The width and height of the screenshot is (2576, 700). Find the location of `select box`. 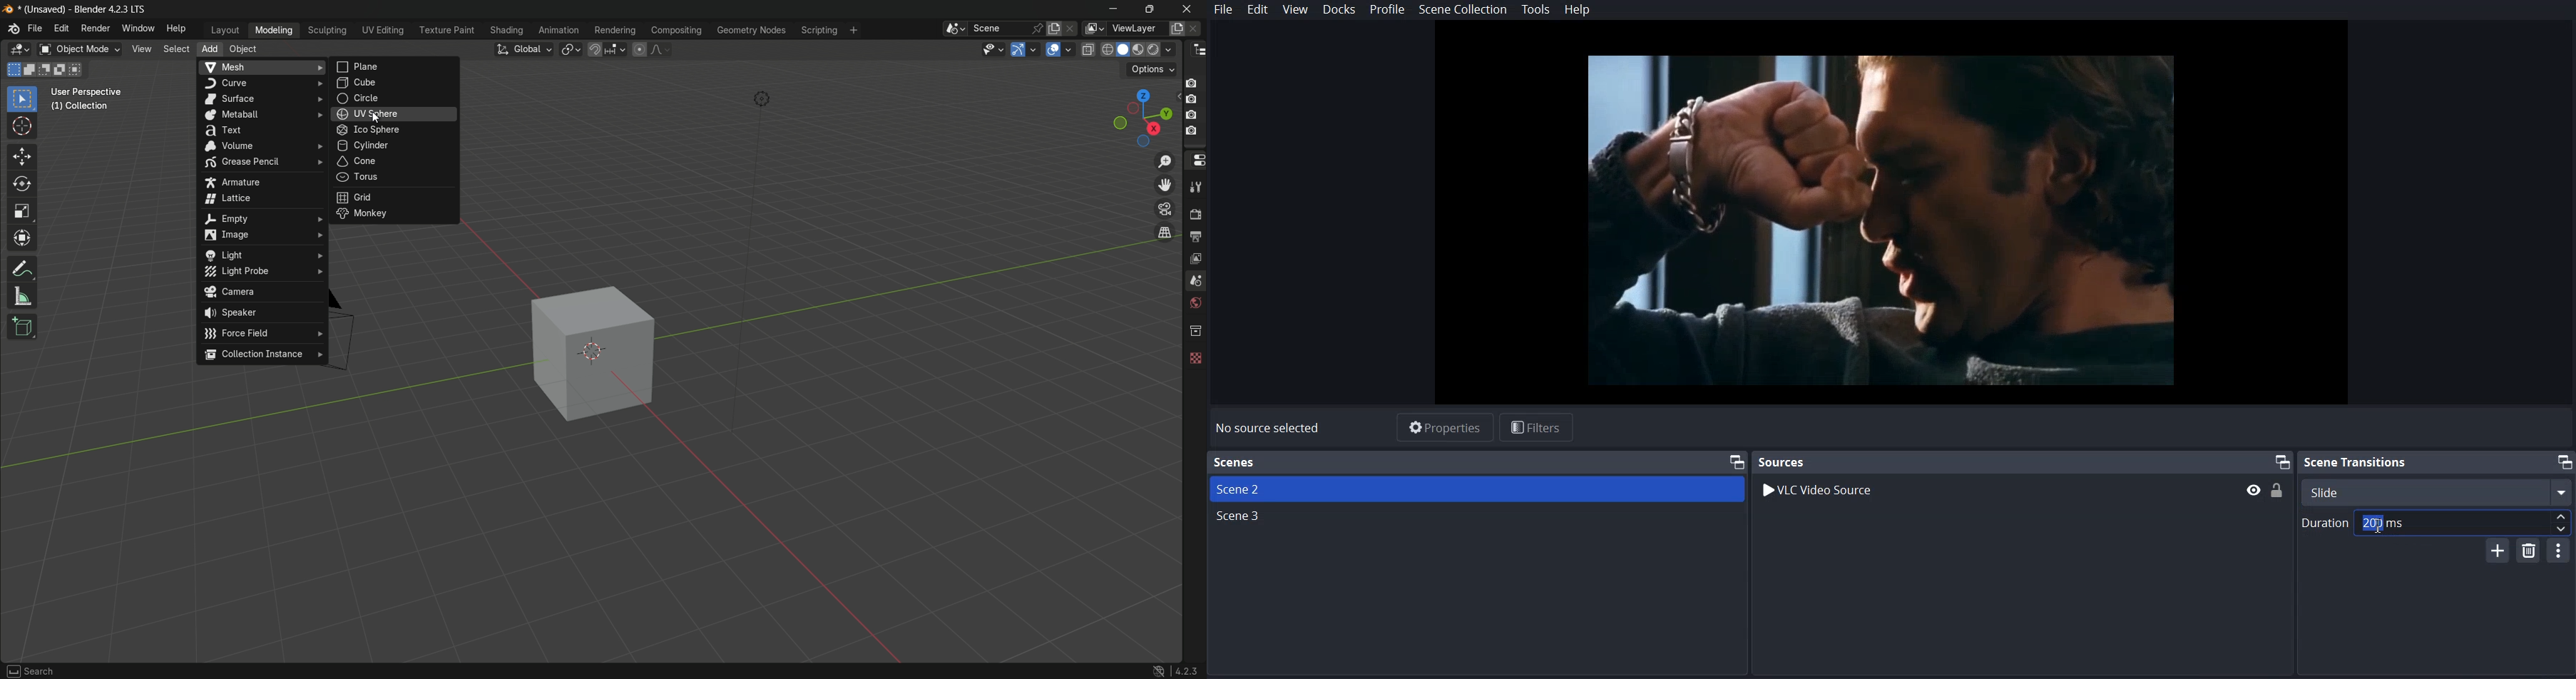

select box is located at coordinates (22, 99).